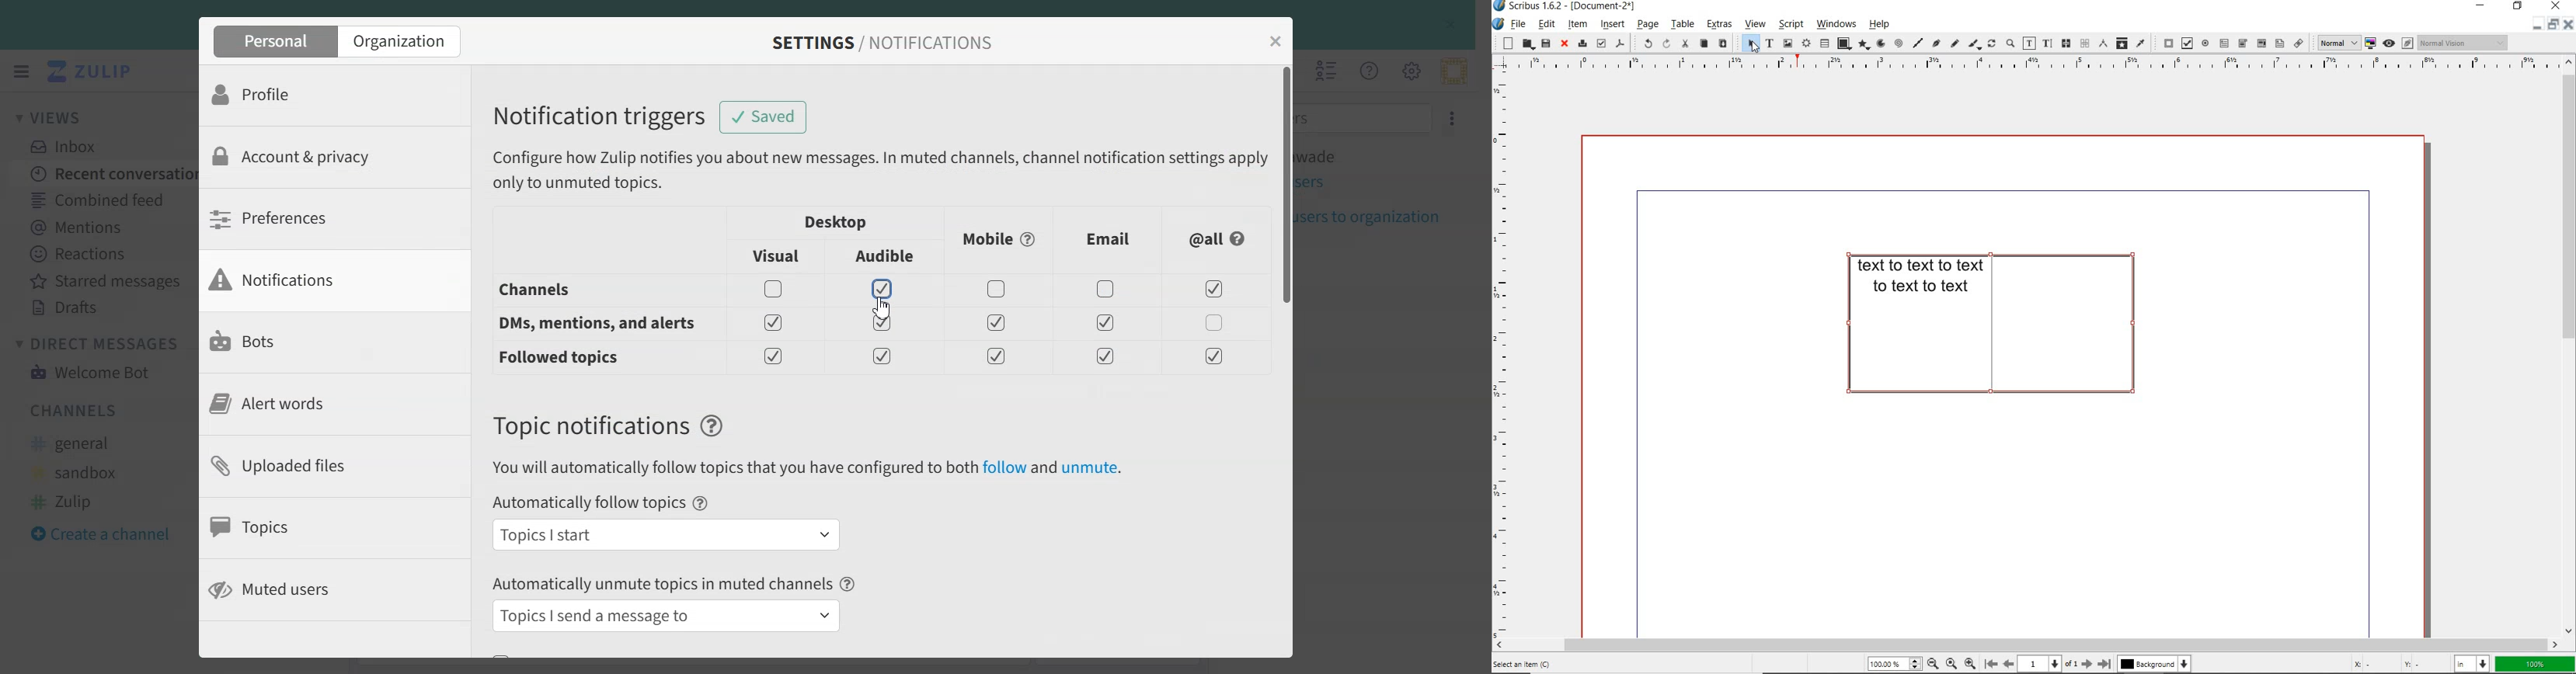 Image resolution: width=2576 pixels, height=700 pixels. I want to click on table, so click(1681, 25).